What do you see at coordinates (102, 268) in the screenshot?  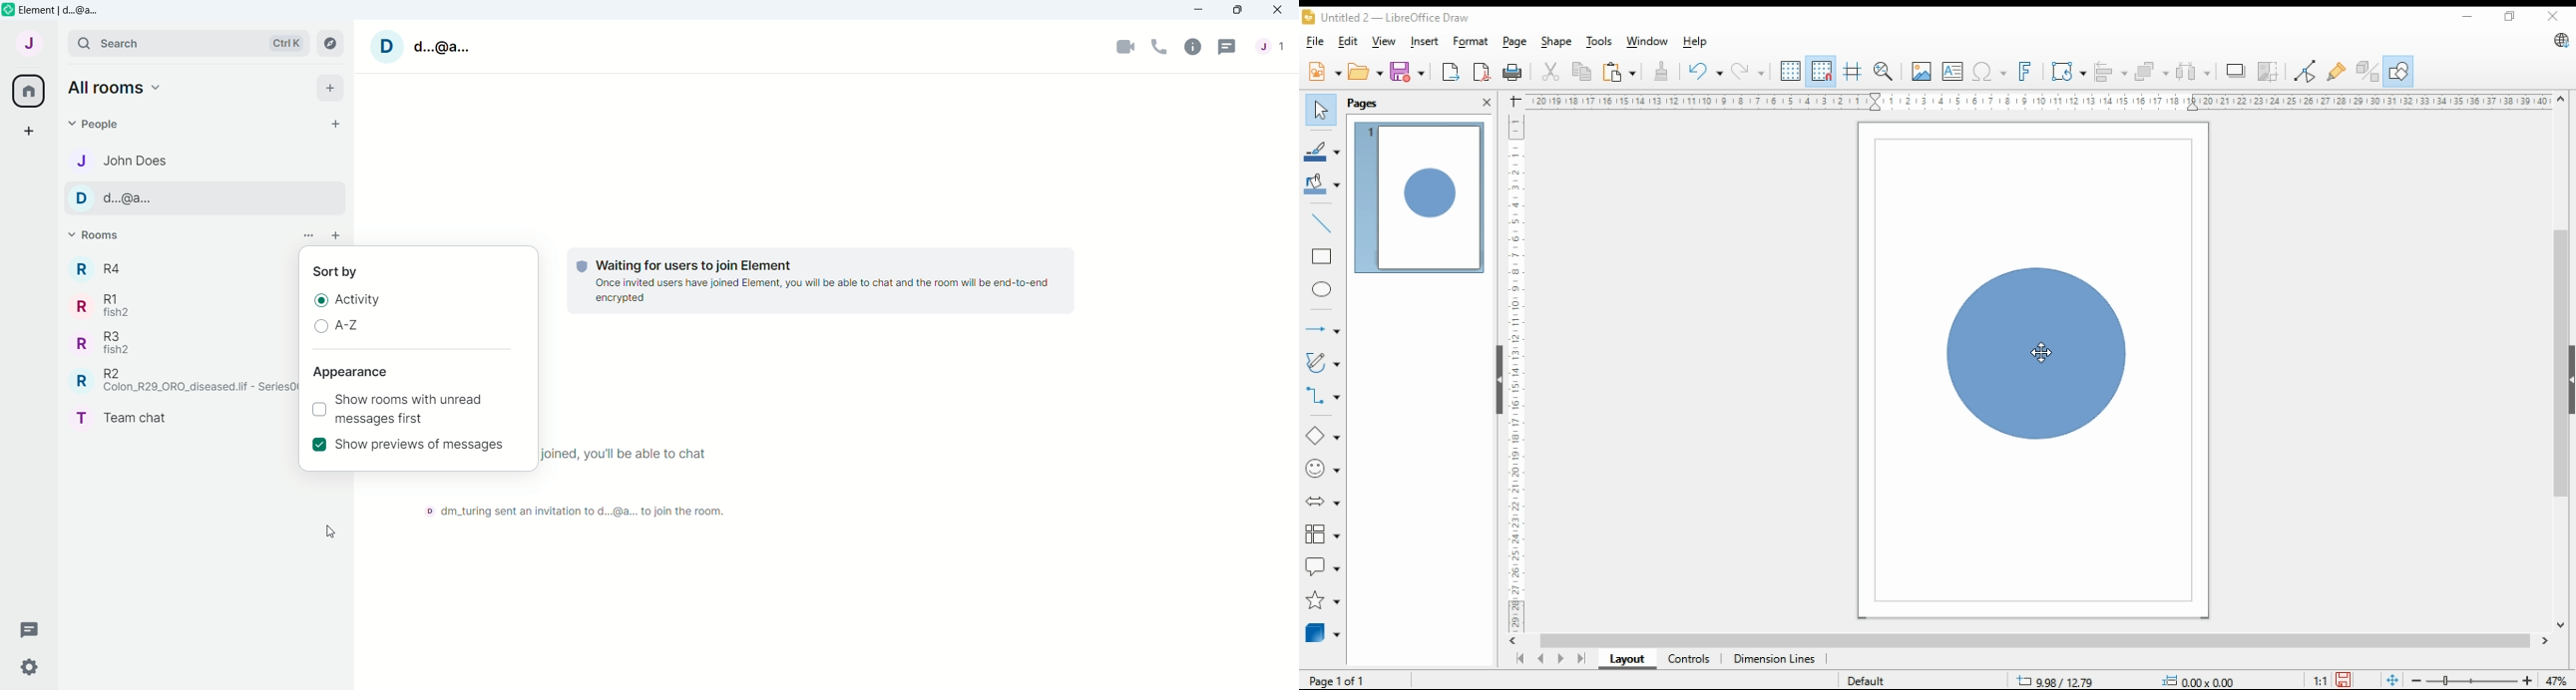 I see `R R4` at bounding box center [102, 268].